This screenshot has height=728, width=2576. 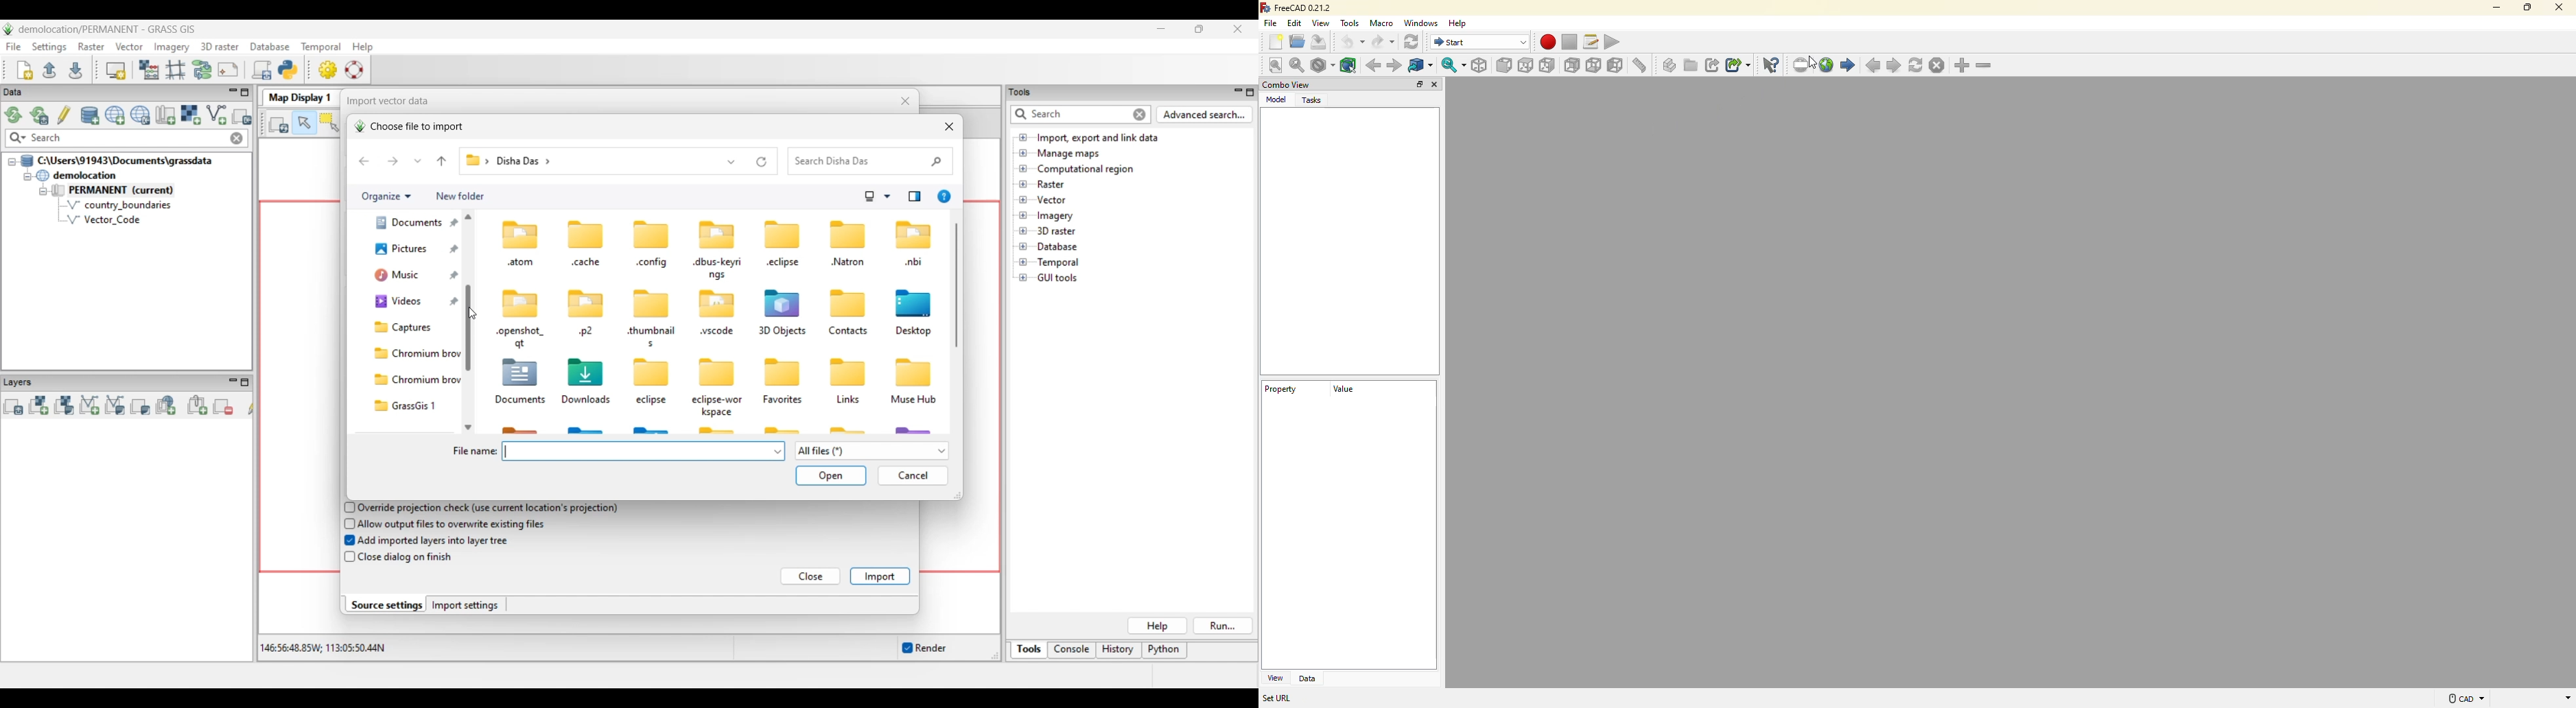 I want to click on switch between workbenches, so click(x=1480, y=42).